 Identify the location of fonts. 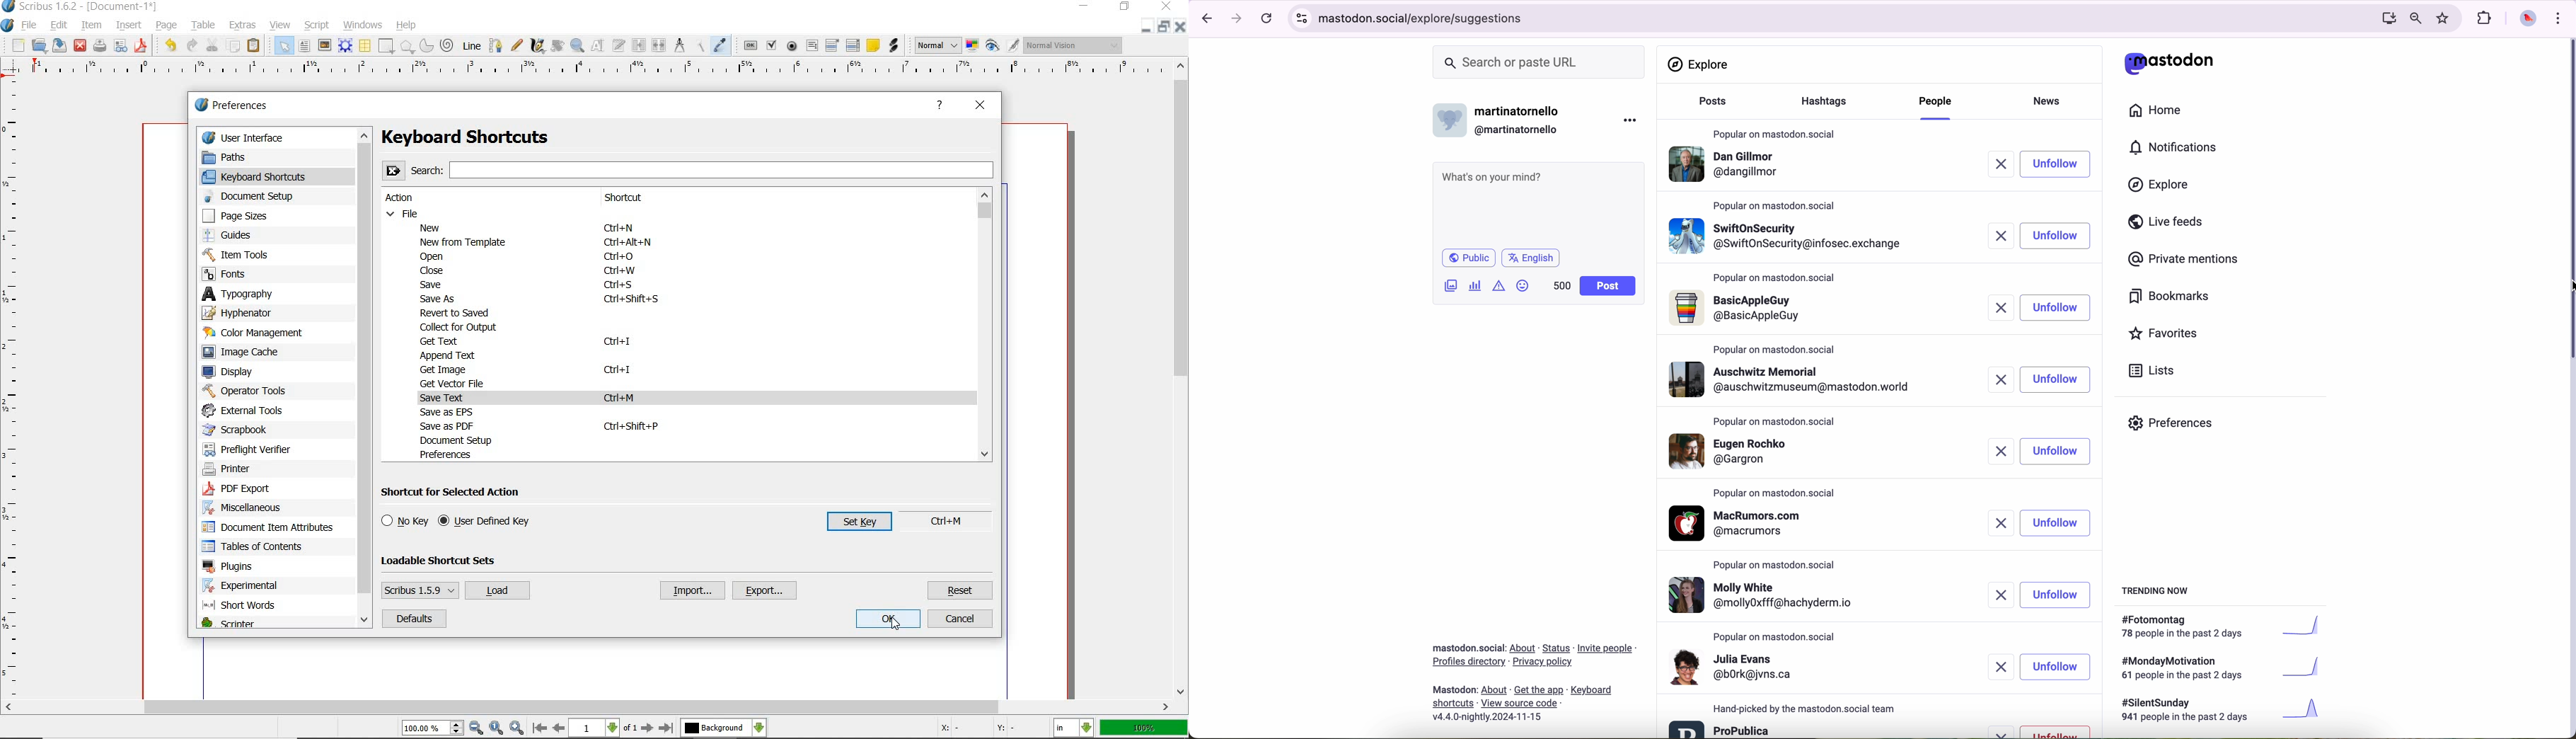
(240, 275).